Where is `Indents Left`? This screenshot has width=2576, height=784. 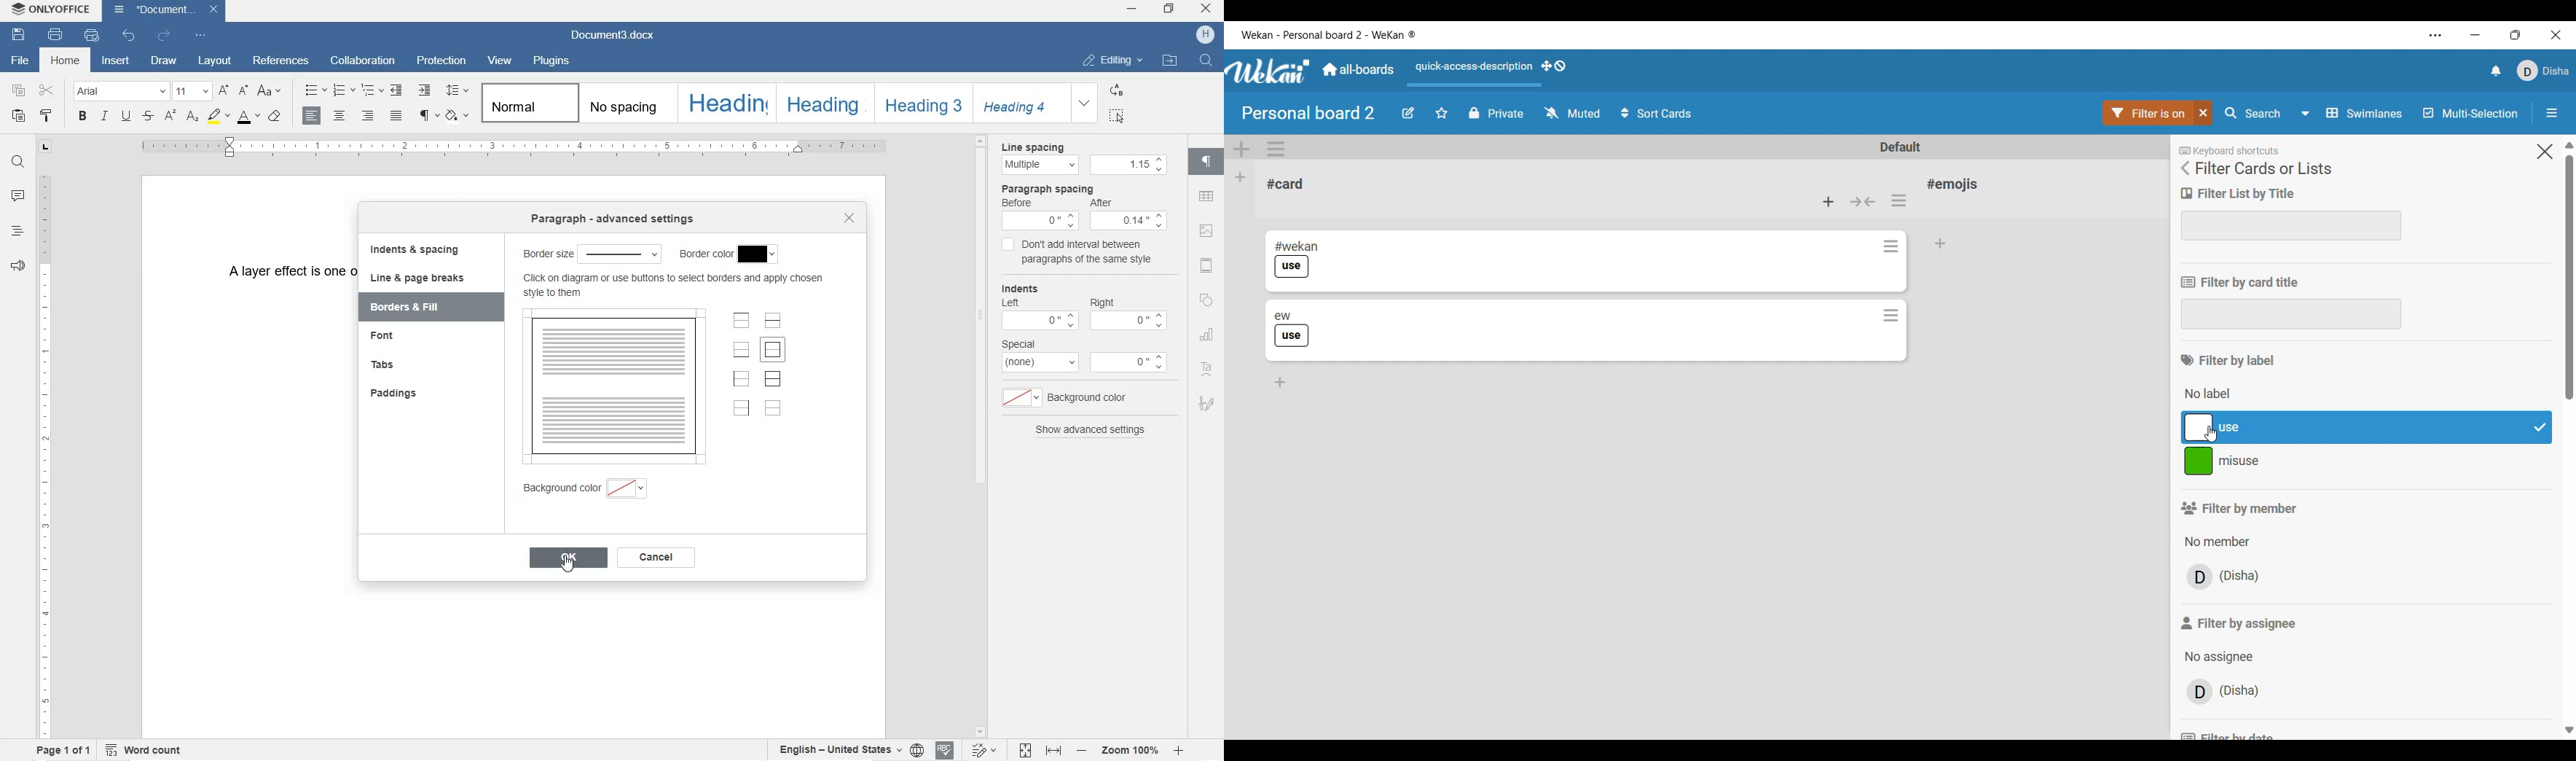
Indents Left is located at coordinates (1040, 308).